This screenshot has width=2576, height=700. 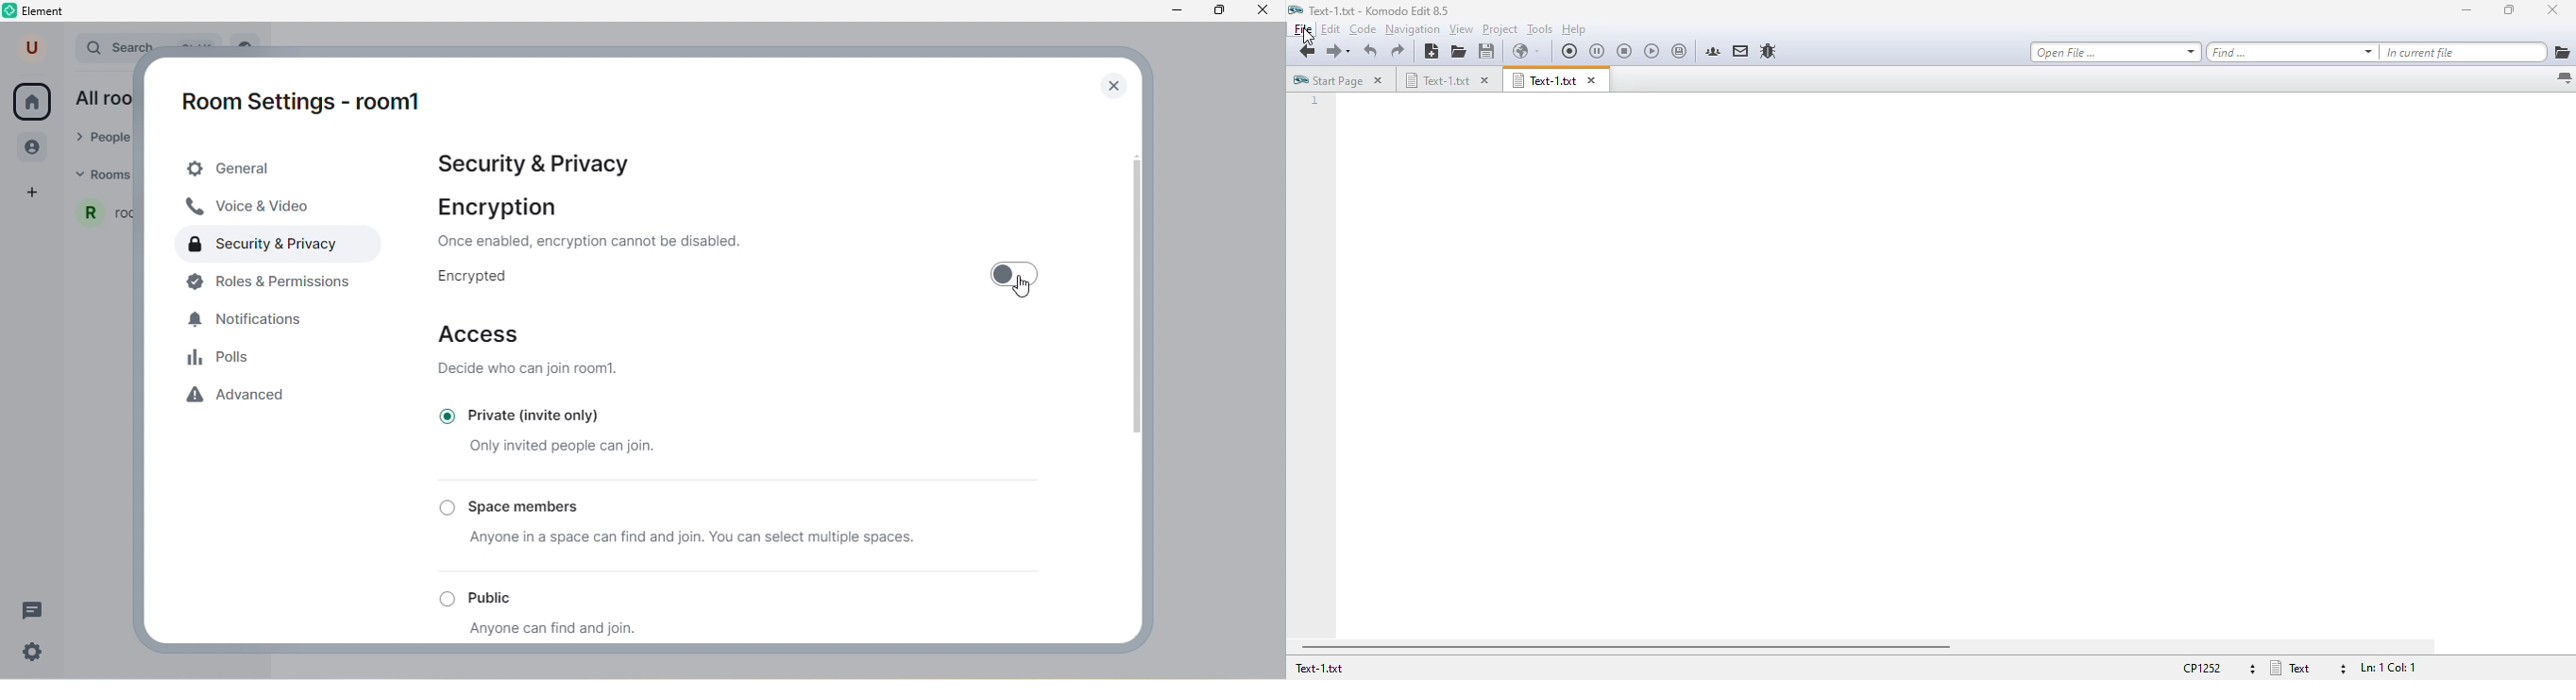 I want to click on private, so click(x=536, y=414).